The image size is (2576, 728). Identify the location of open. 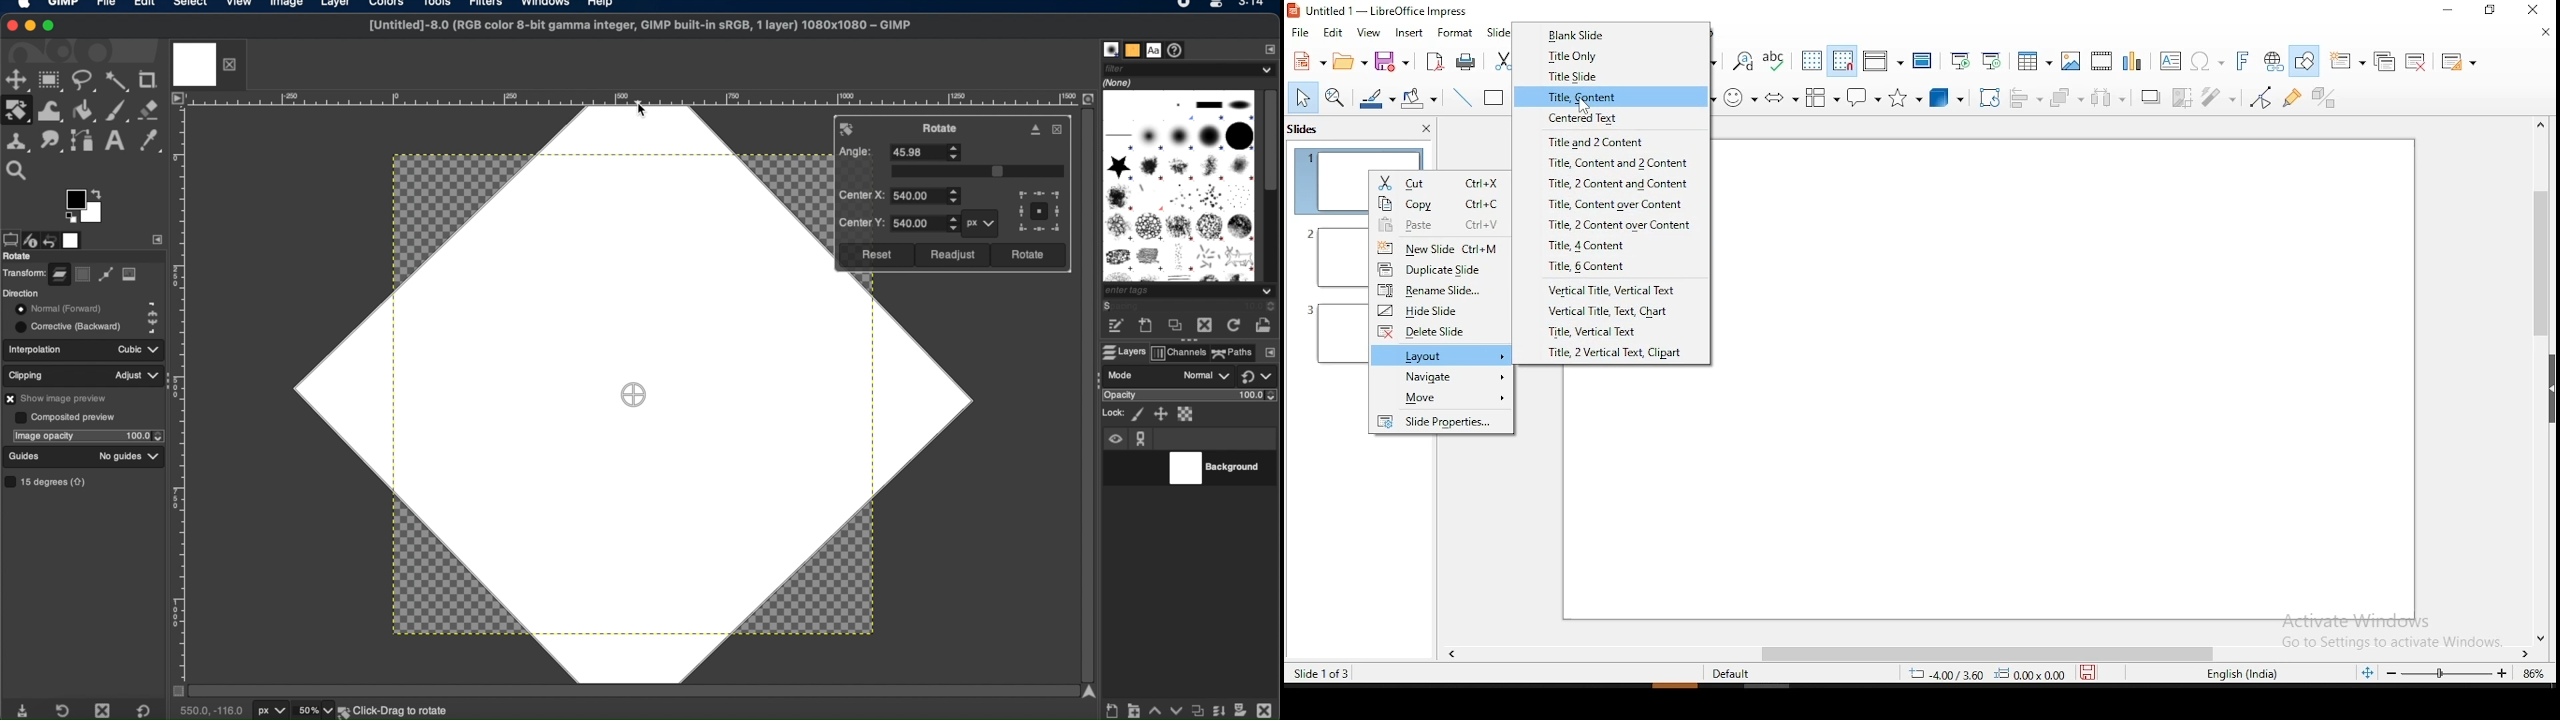
(1350, 59).